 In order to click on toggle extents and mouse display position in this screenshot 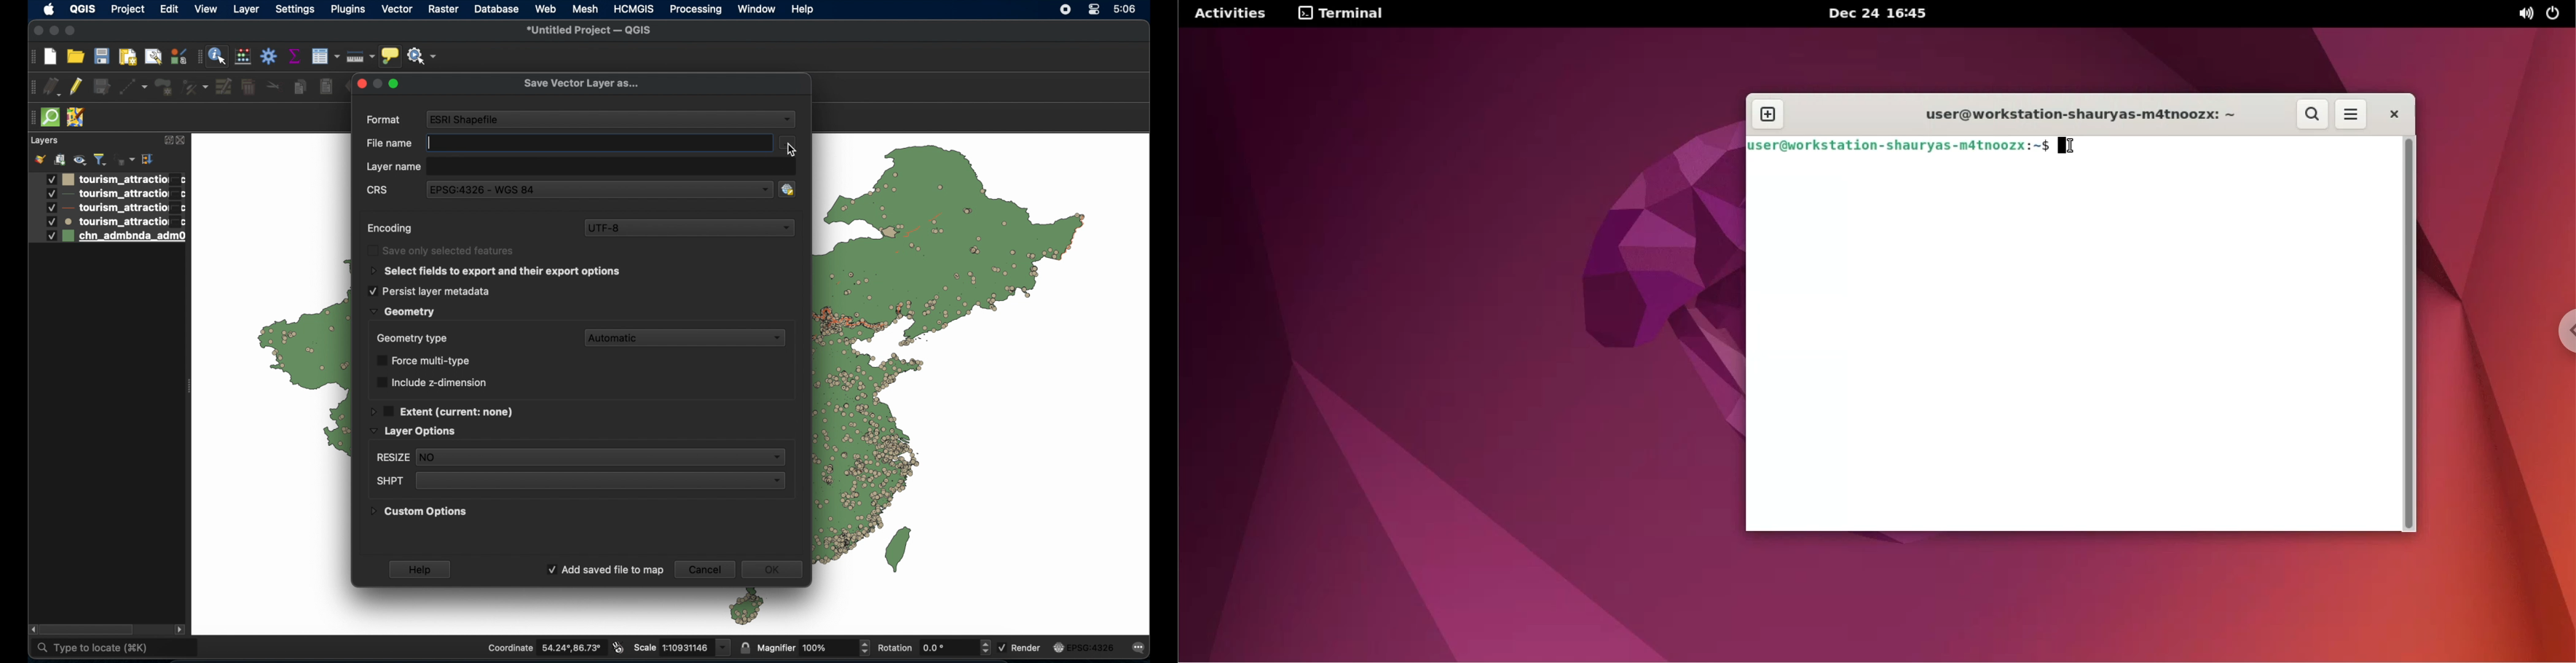, I will do `click(619, 648)`.